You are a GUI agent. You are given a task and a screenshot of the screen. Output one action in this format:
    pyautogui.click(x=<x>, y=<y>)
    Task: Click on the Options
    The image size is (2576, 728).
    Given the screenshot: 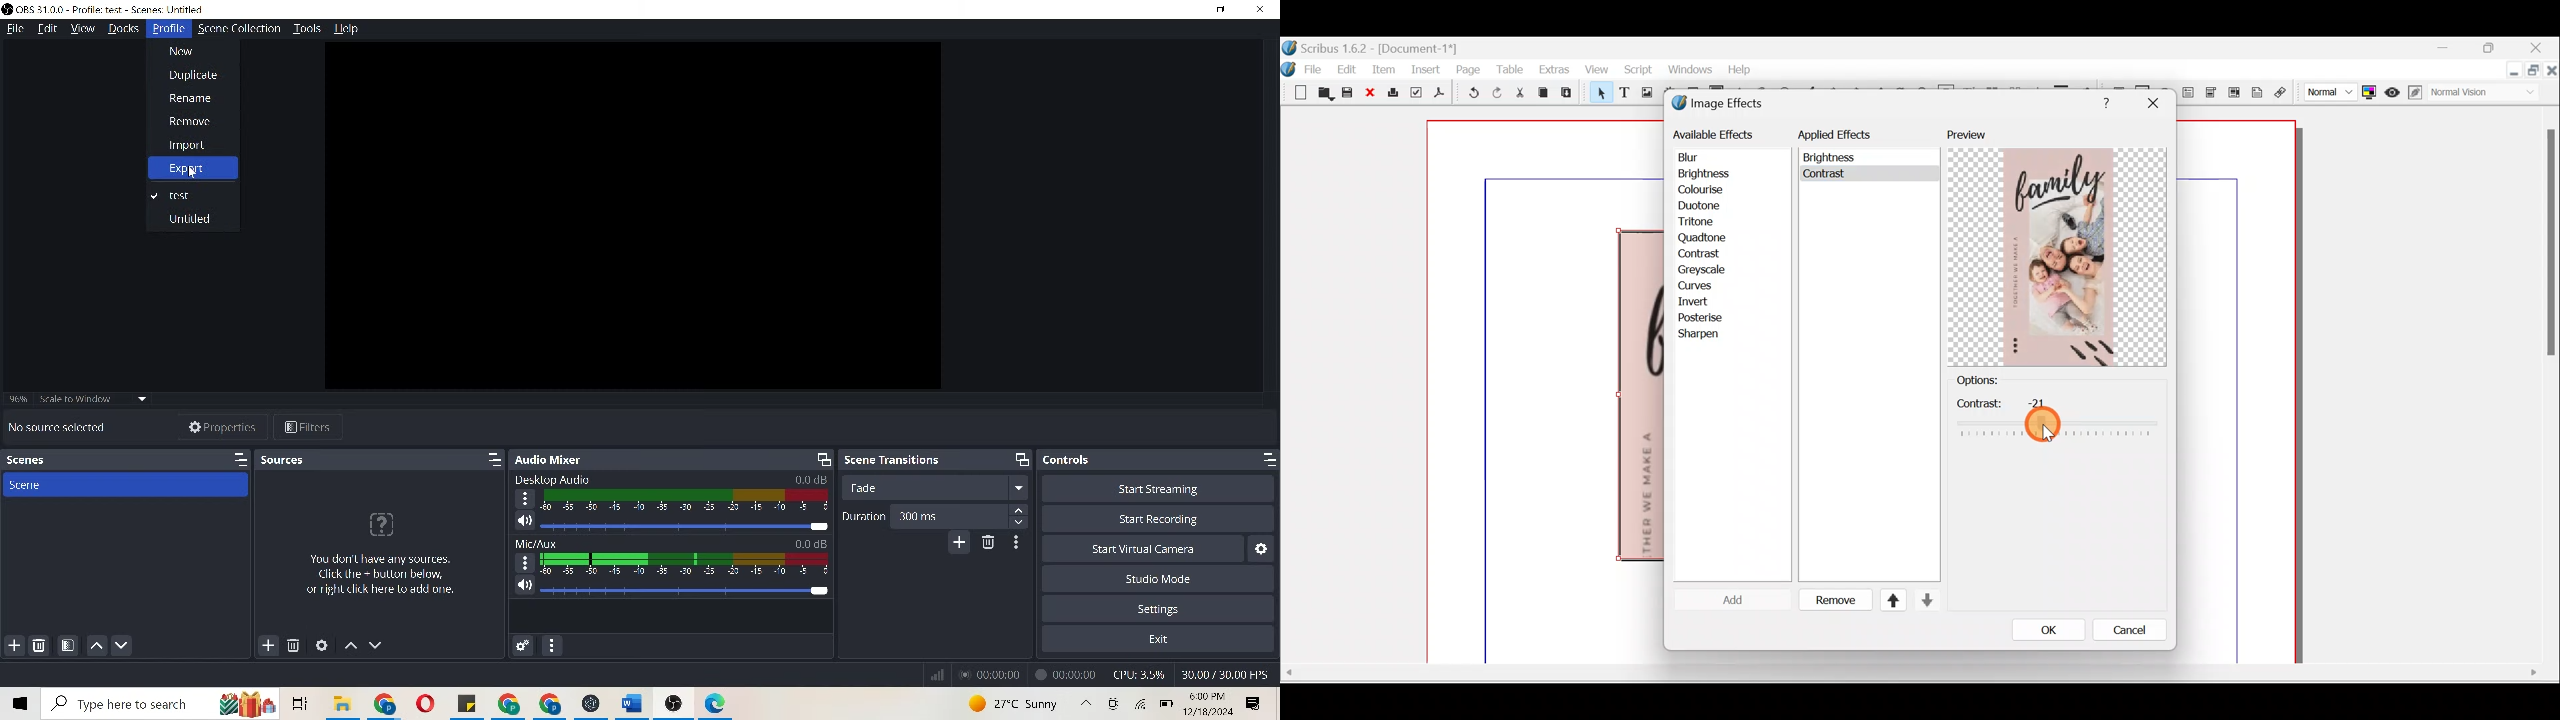 What is the action you would take?
    pyautogui.click(x=1999, y=379)
    